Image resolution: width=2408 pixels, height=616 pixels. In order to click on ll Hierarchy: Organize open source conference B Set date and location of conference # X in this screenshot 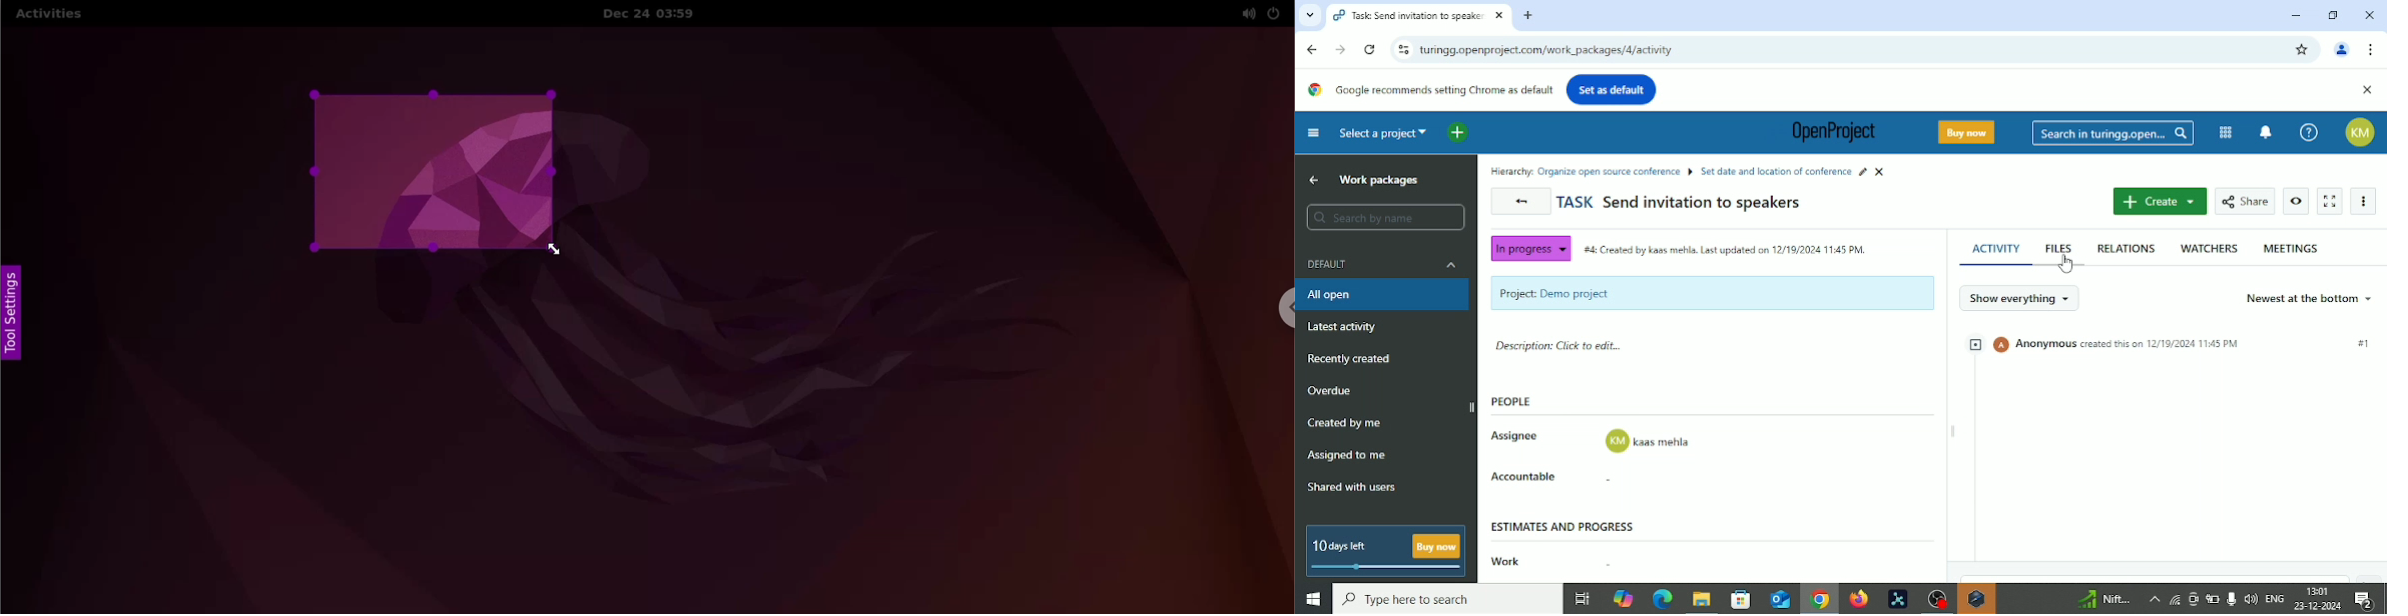, I will do `click(1692, 170)`.